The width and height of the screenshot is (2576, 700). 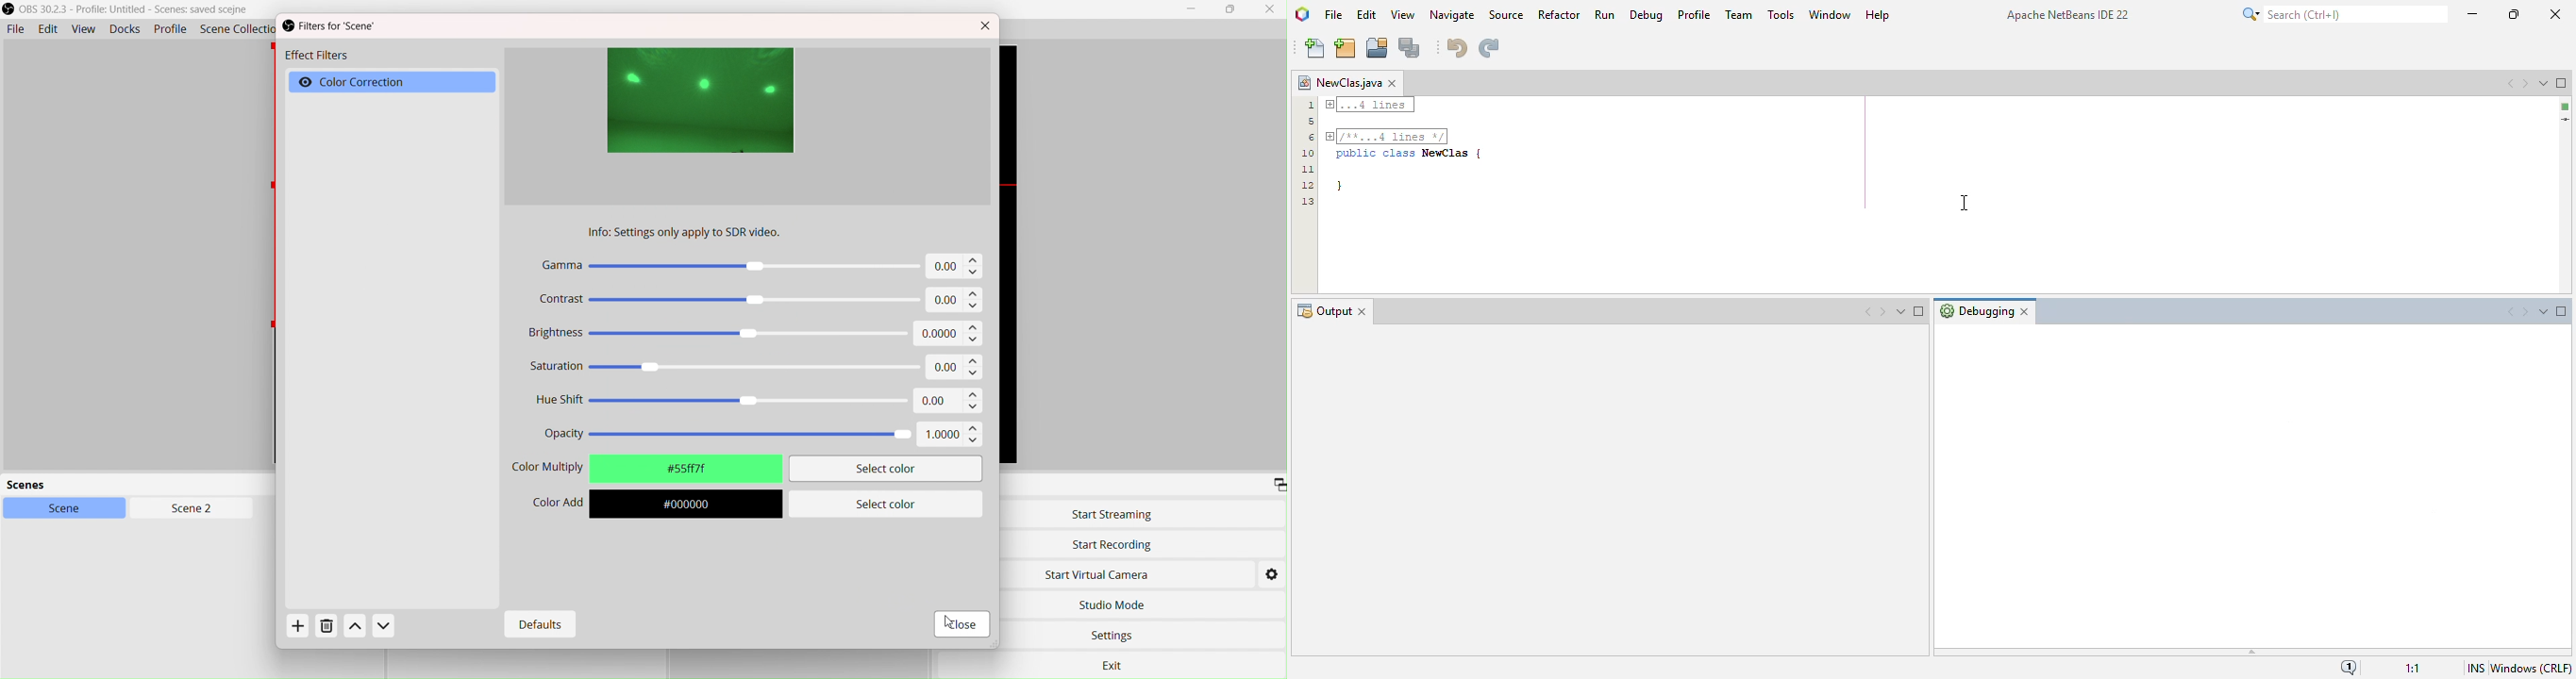 I want to click on Color Selector, so click(x=550, y=470).